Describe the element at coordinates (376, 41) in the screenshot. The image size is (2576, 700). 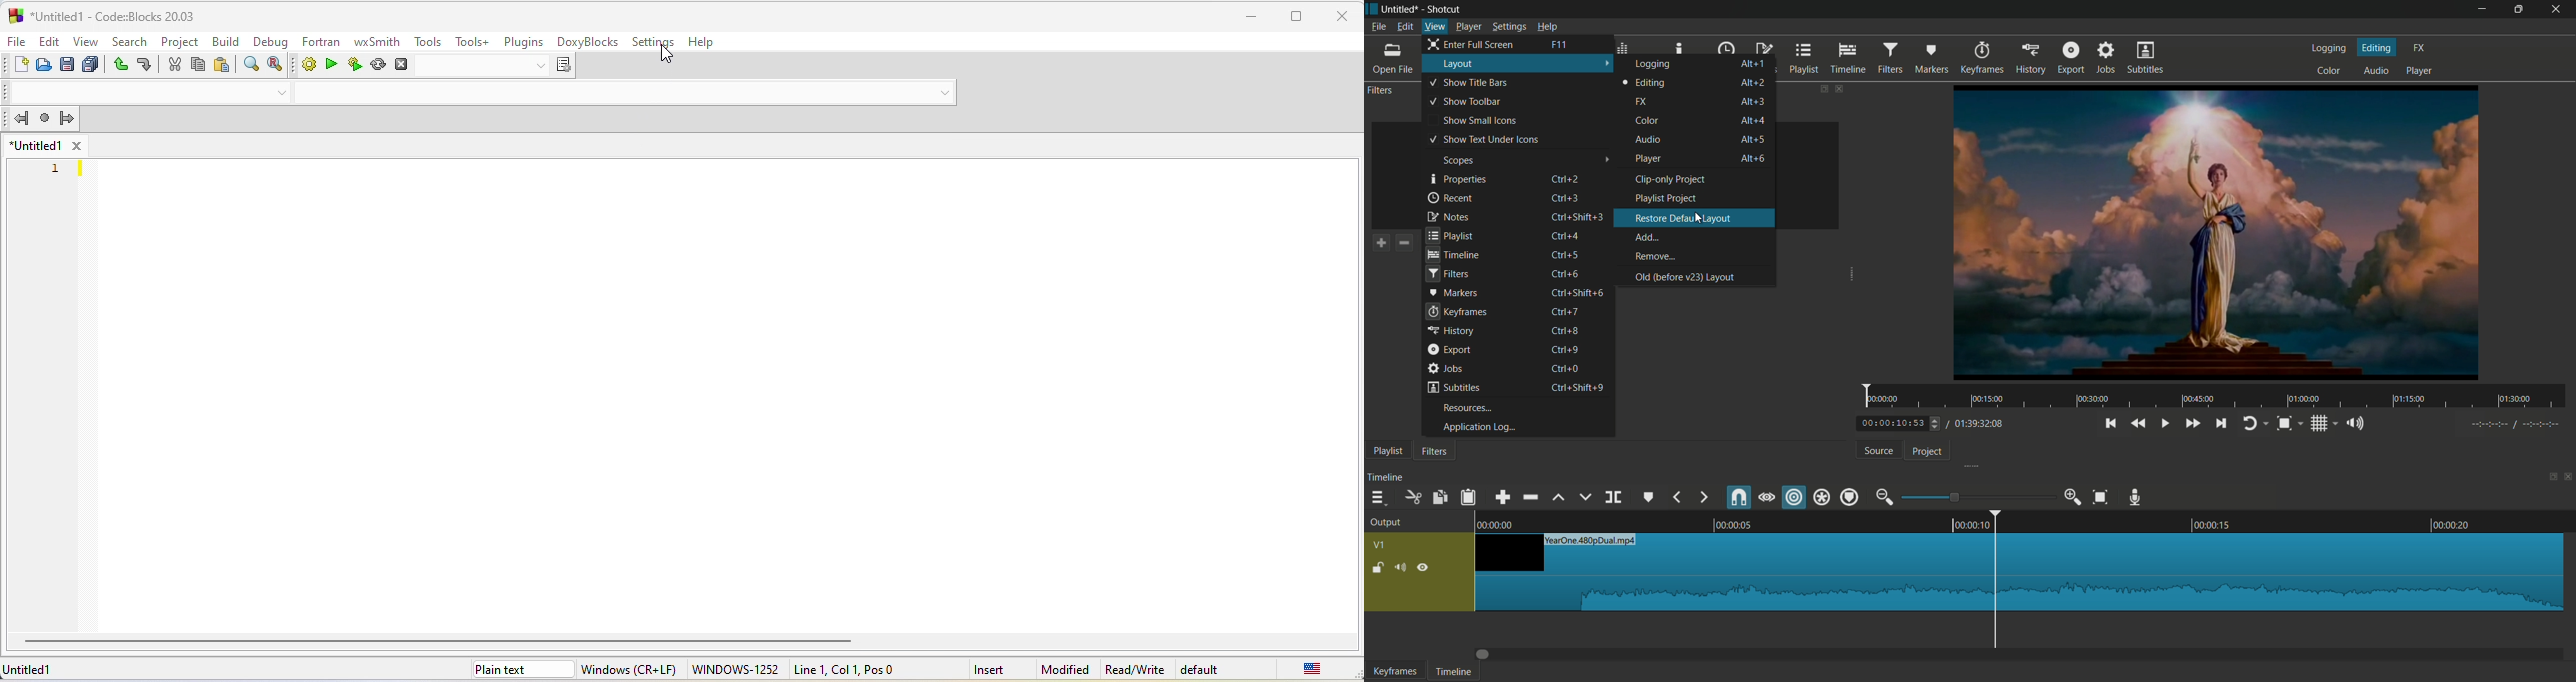
I see `wxsmith` at that location.